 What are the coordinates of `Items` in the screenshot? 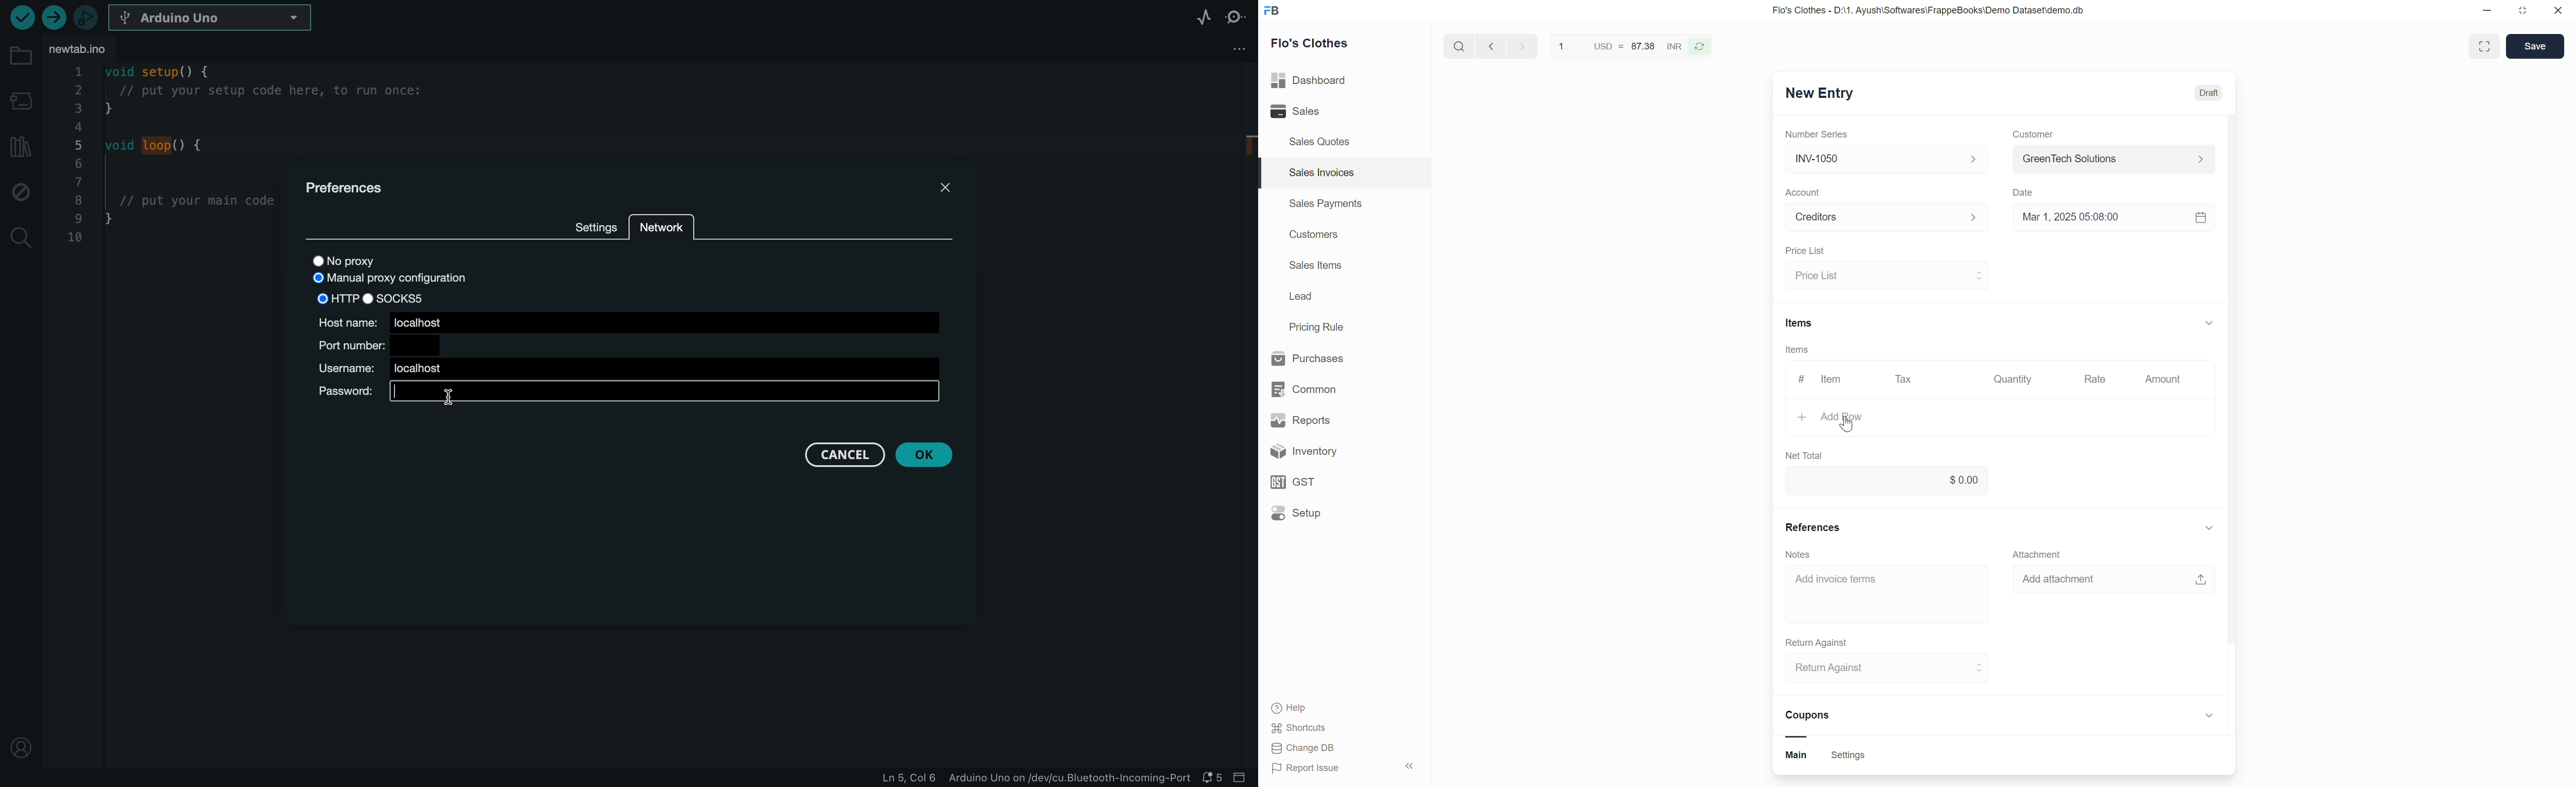 It's located at (1797, 351).